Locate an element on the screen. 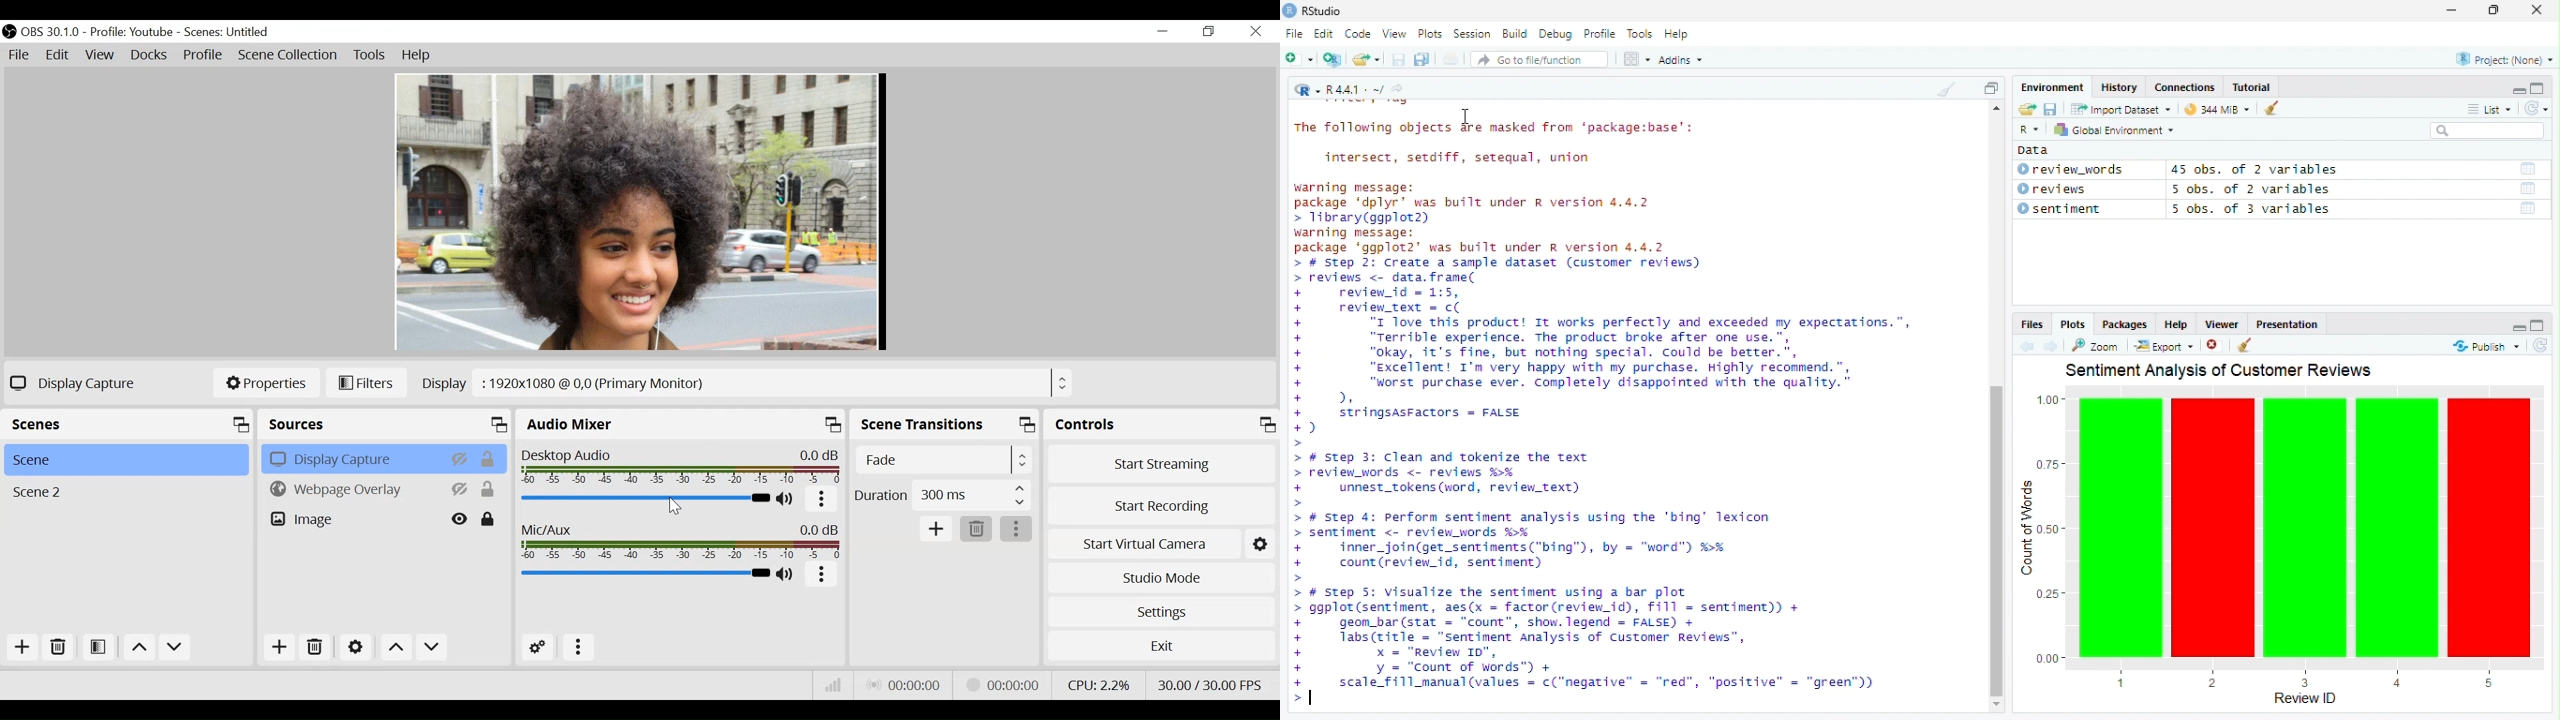 The height and width of the screenshot is (728, 2576). # step 4: perform sentiment analysis using the ‘bing’ lexicon

sentiment <- review words %%
inner_join(get_sentiments("bing"), by = "word") %%
count(revien_id, sentiment) is located at coordinates (1540, 543).